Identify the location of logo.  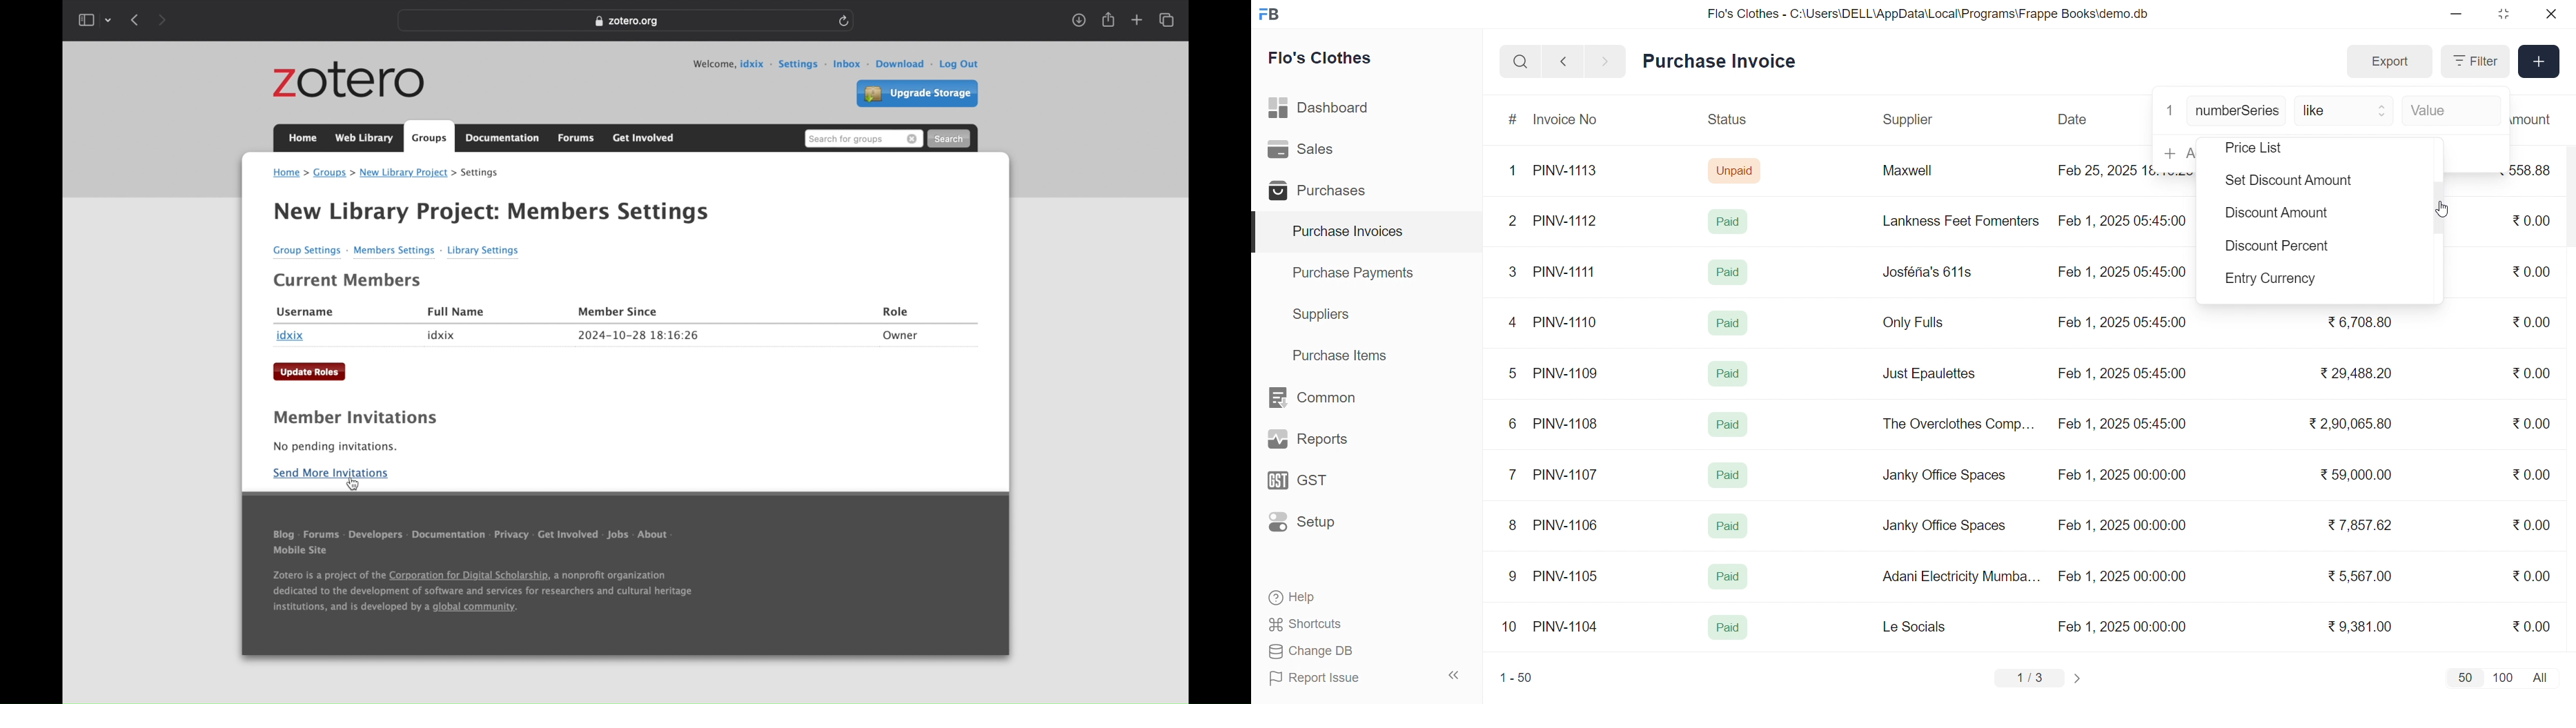
(1272, 15).